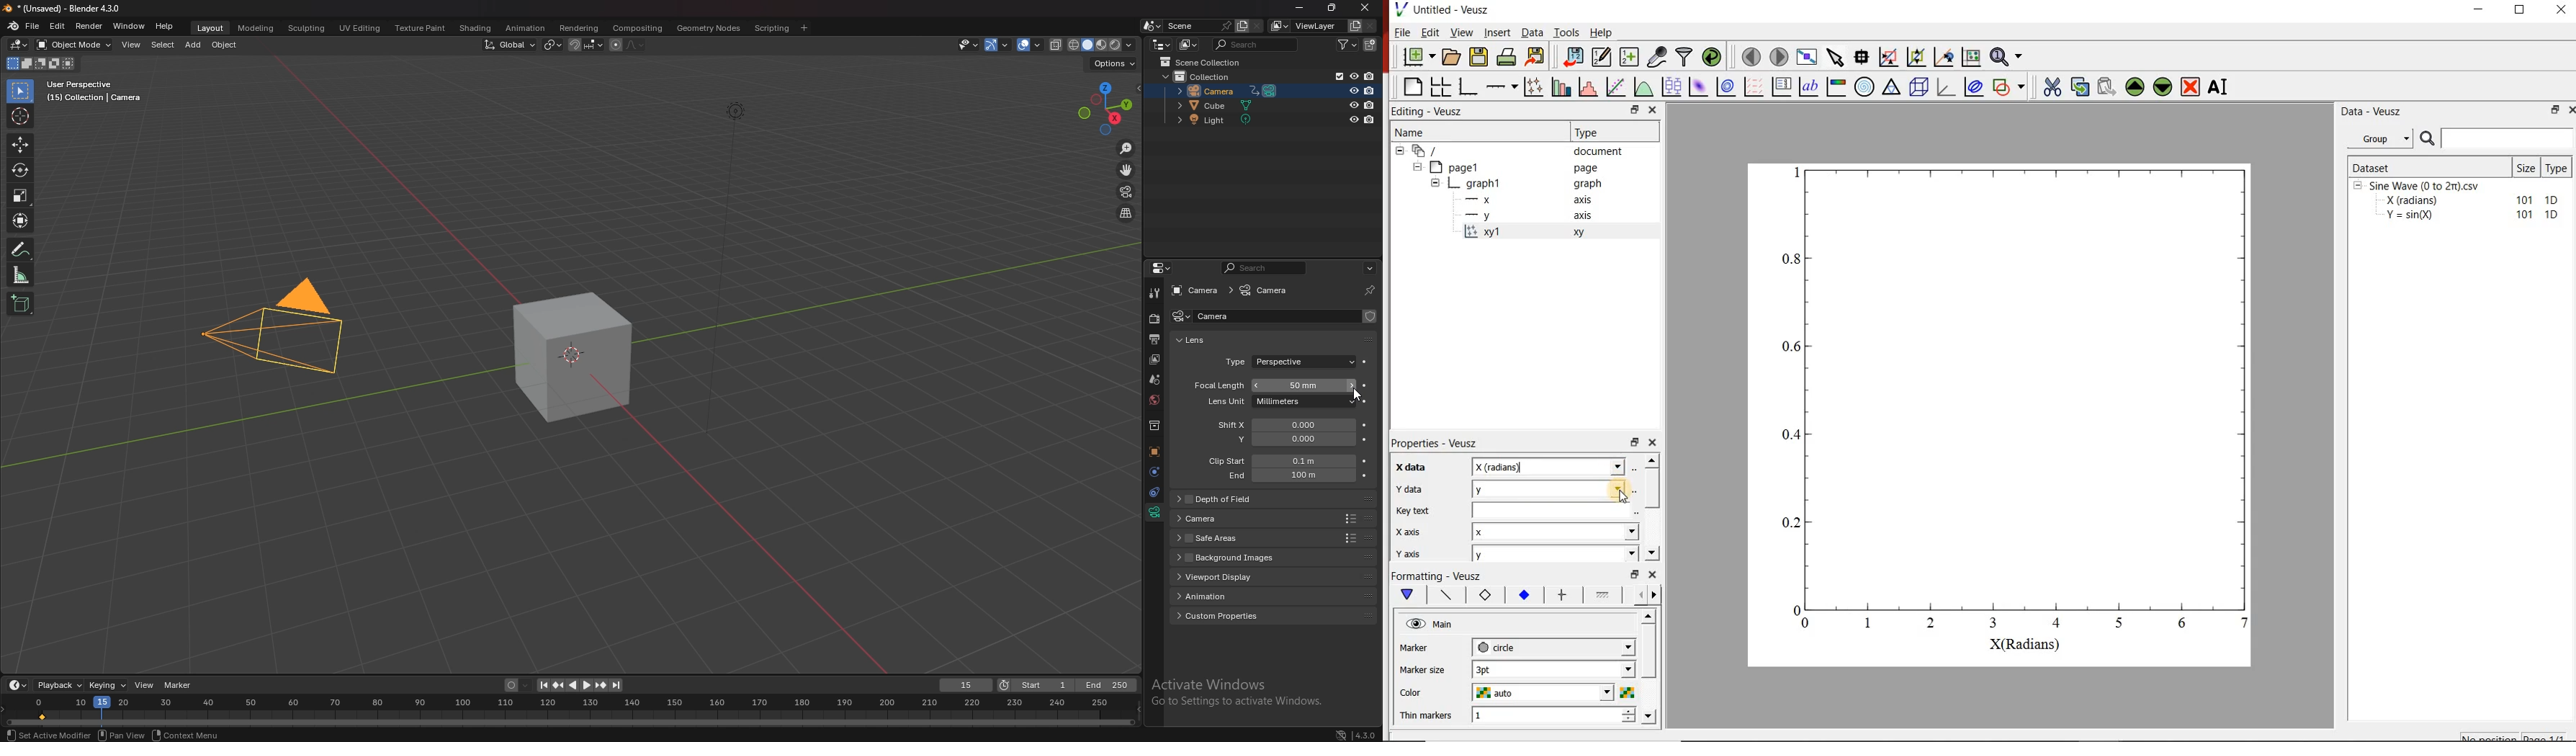  I want to click on options, so click(1560, 596).